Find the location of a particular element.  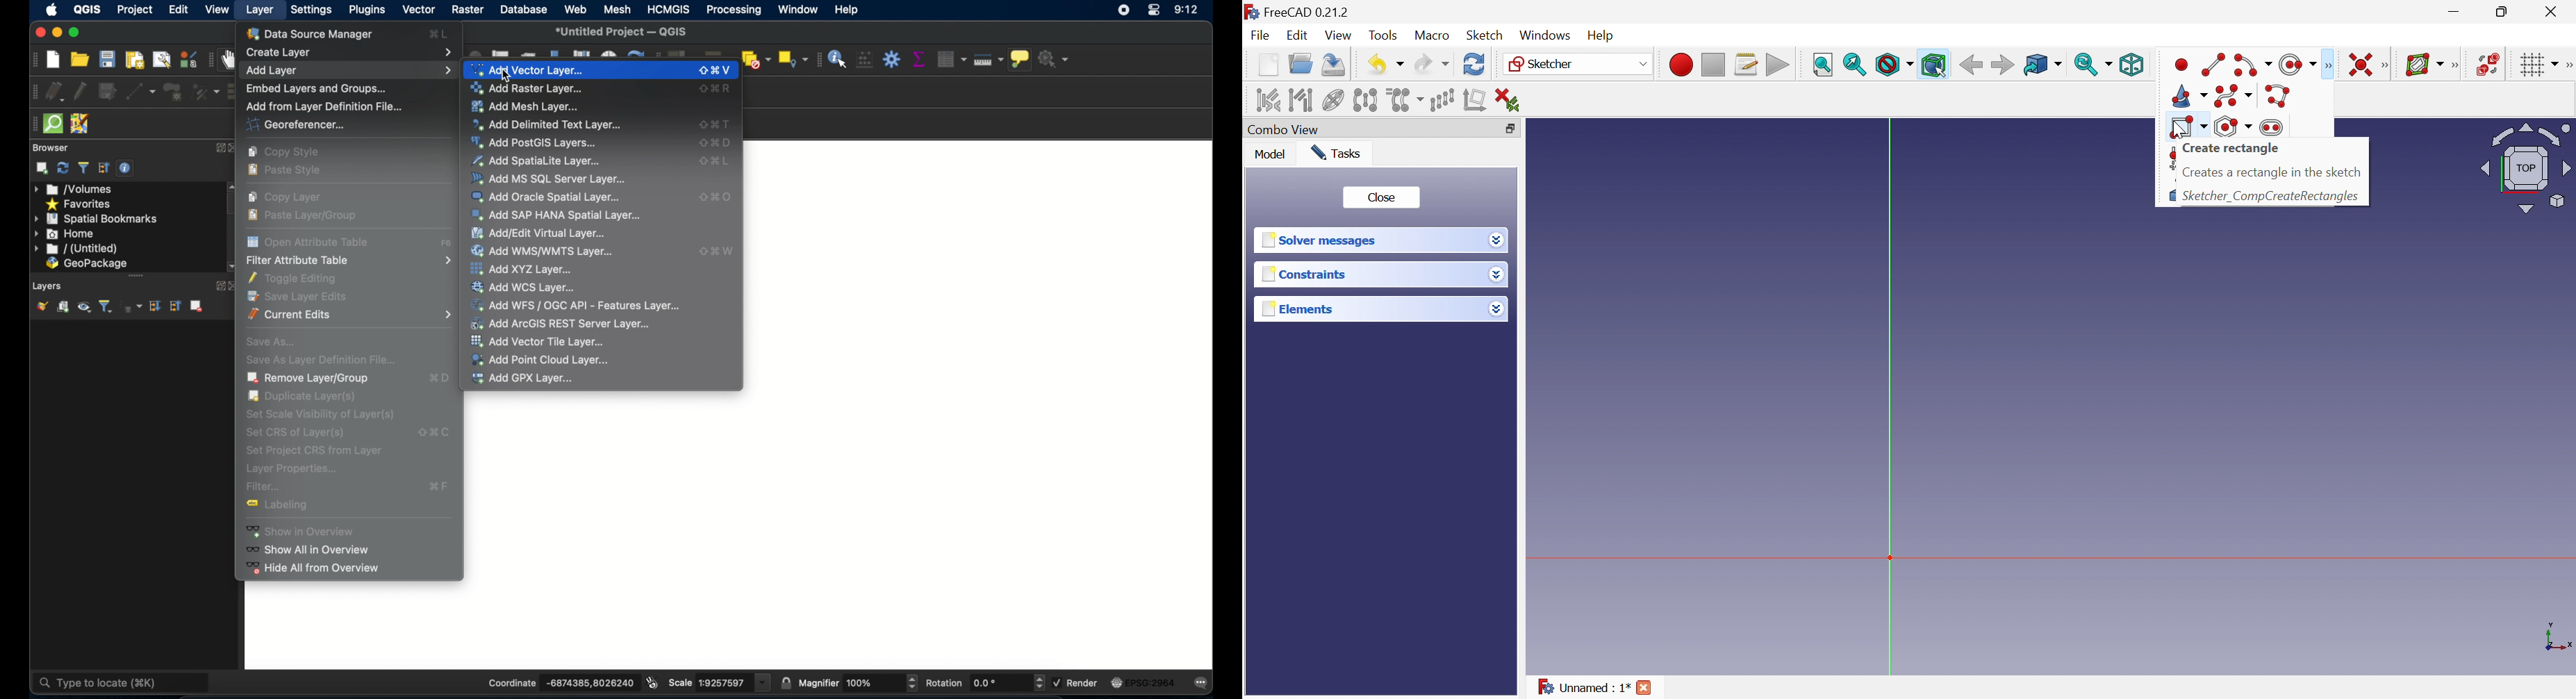

project is located at coordinates (135, 10).